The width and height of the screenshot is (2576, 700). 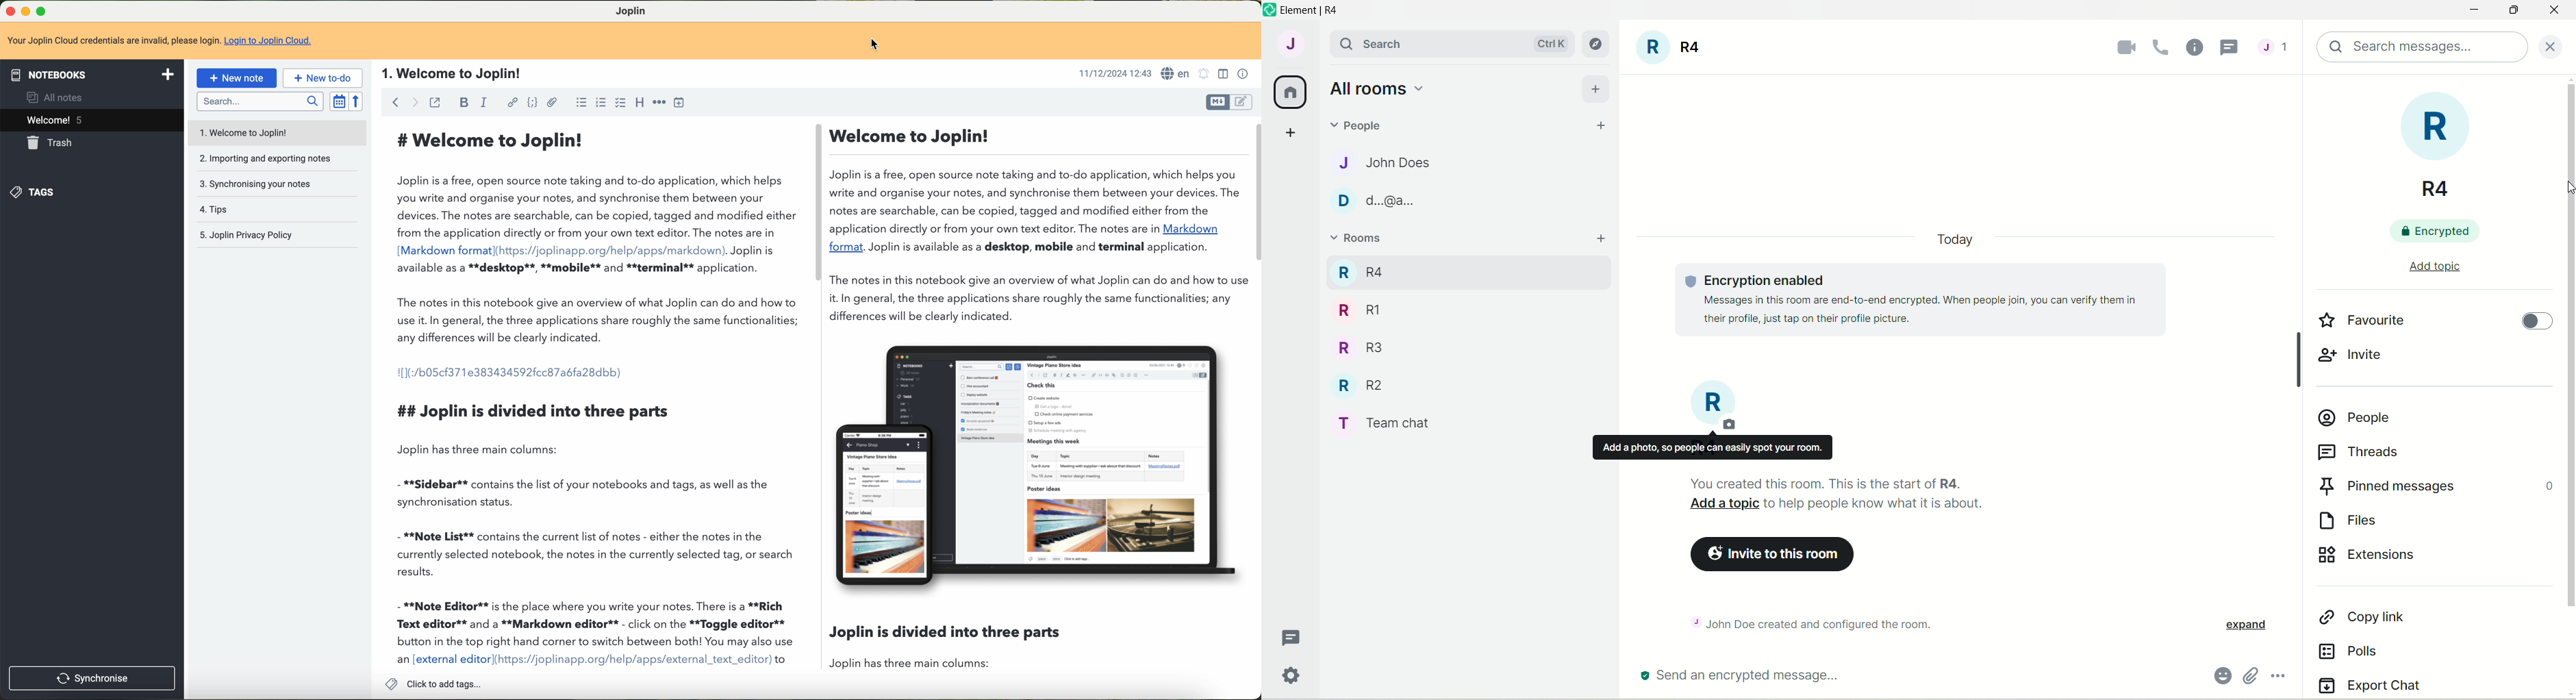 What do you see at coordinates (877, 42) in the screenshot?
I see `cursor` at bounding box center [877, 42].